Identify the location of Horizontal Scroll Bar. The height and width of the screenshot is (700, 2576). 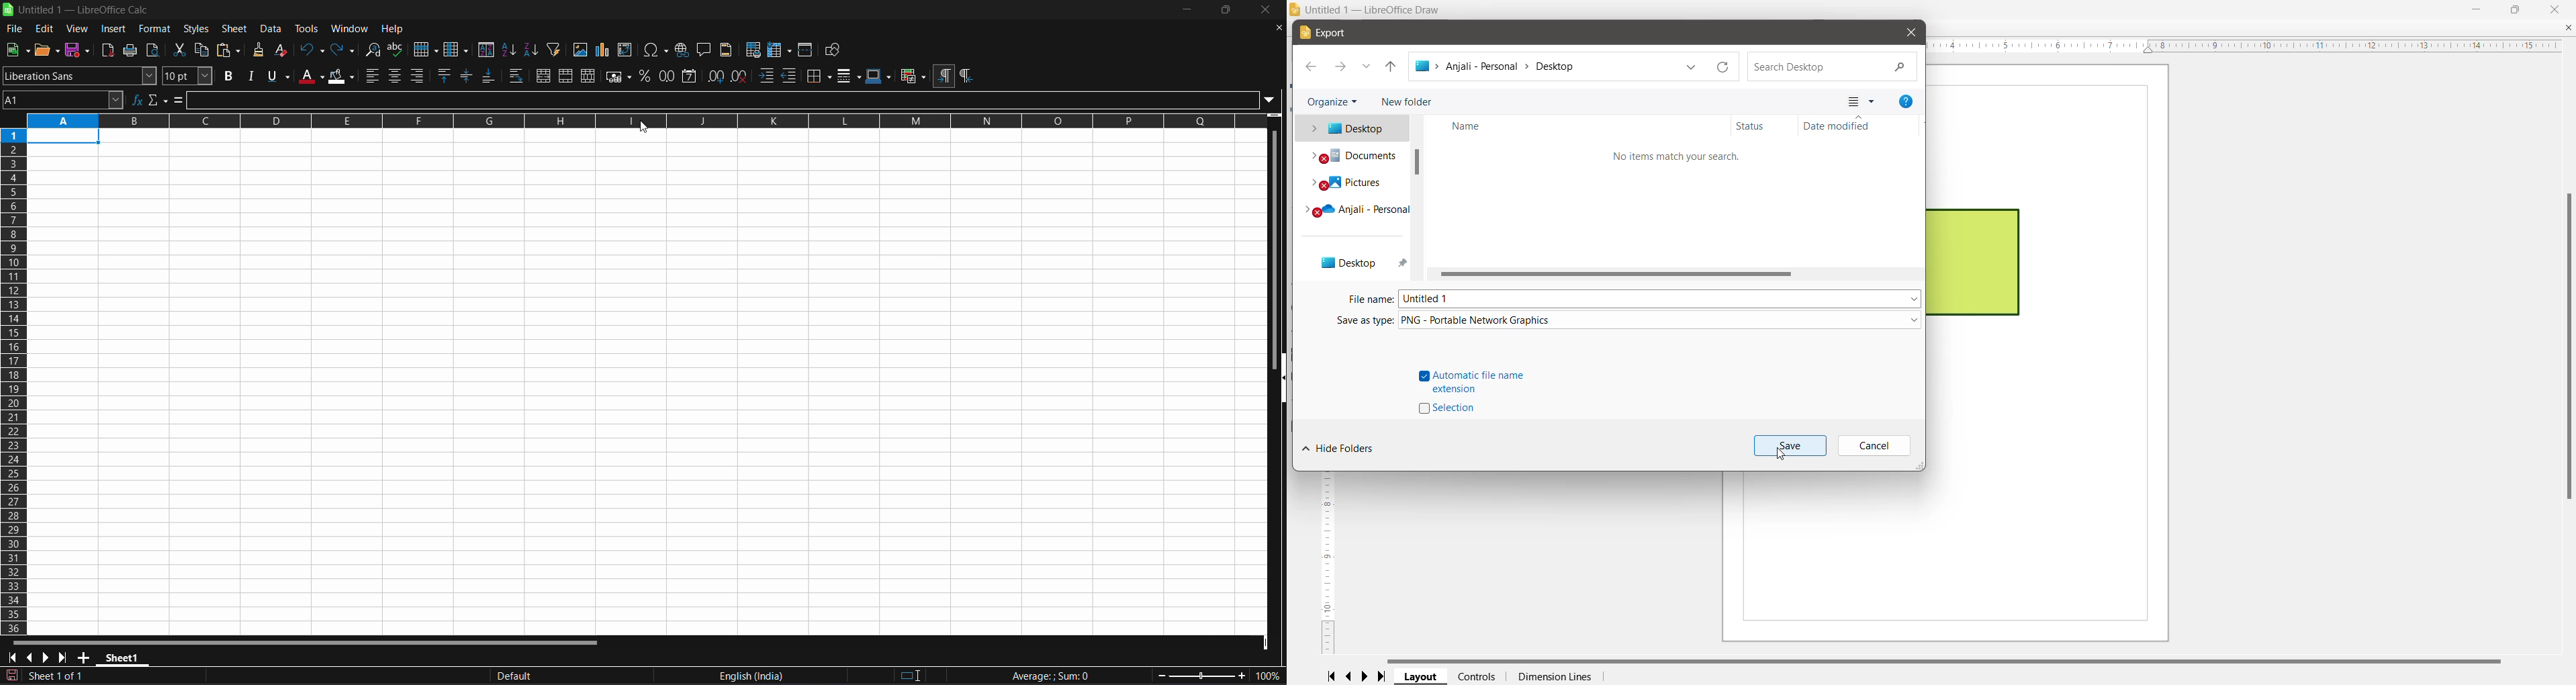
(1952, 660).